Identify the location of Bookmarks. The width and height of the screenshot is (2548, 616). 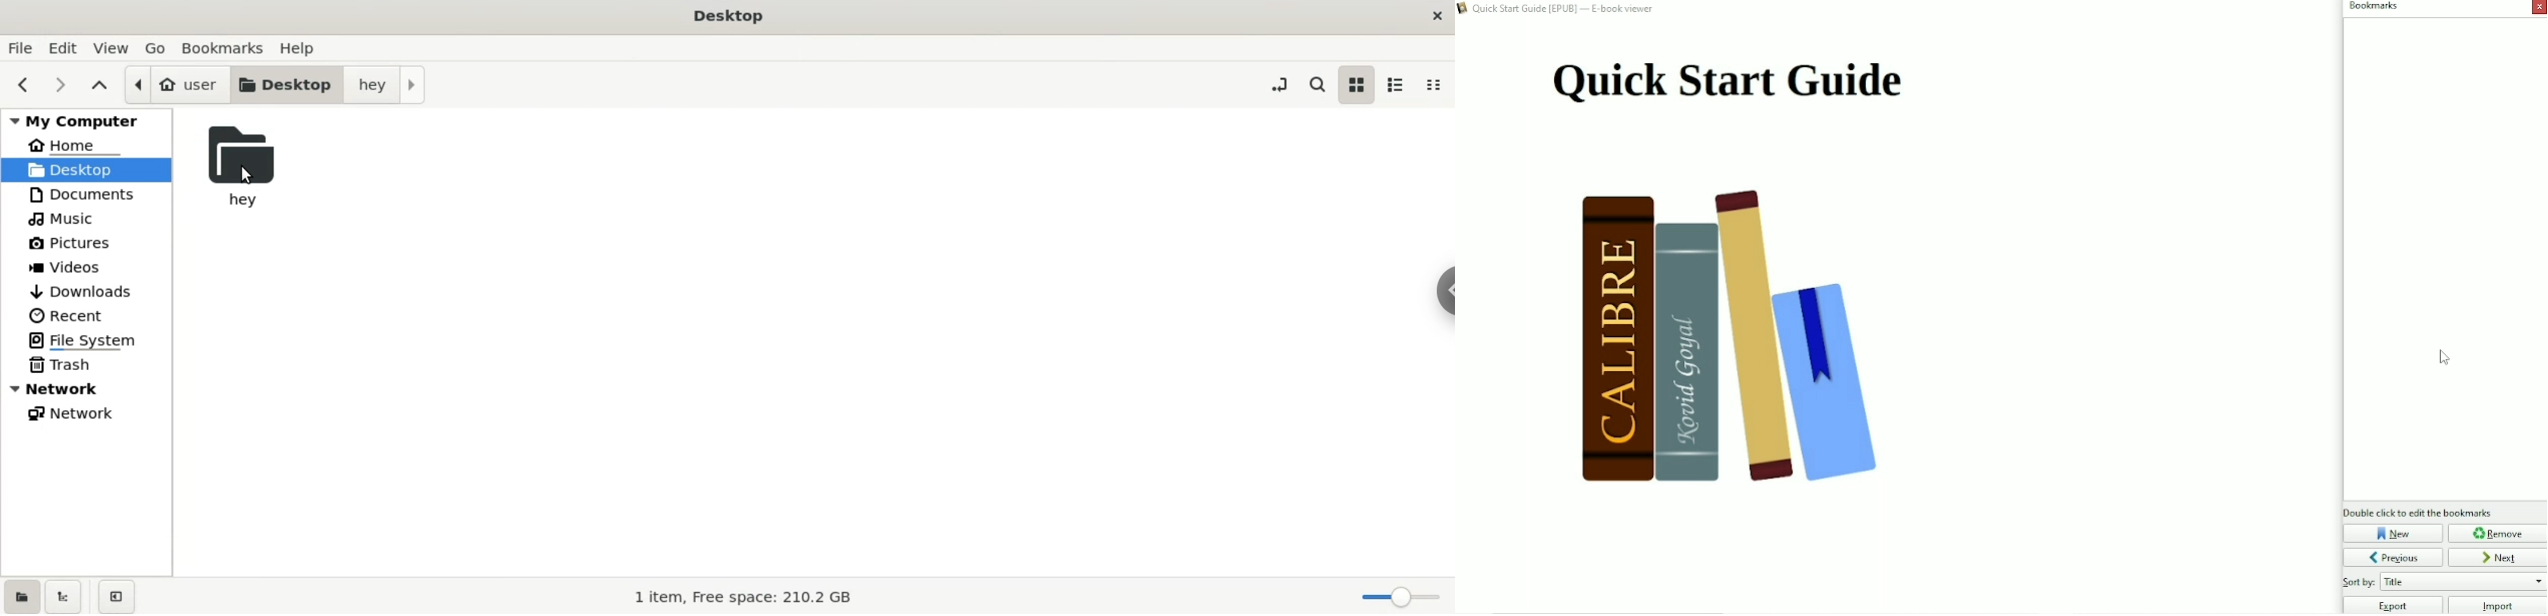
(2377, 7).